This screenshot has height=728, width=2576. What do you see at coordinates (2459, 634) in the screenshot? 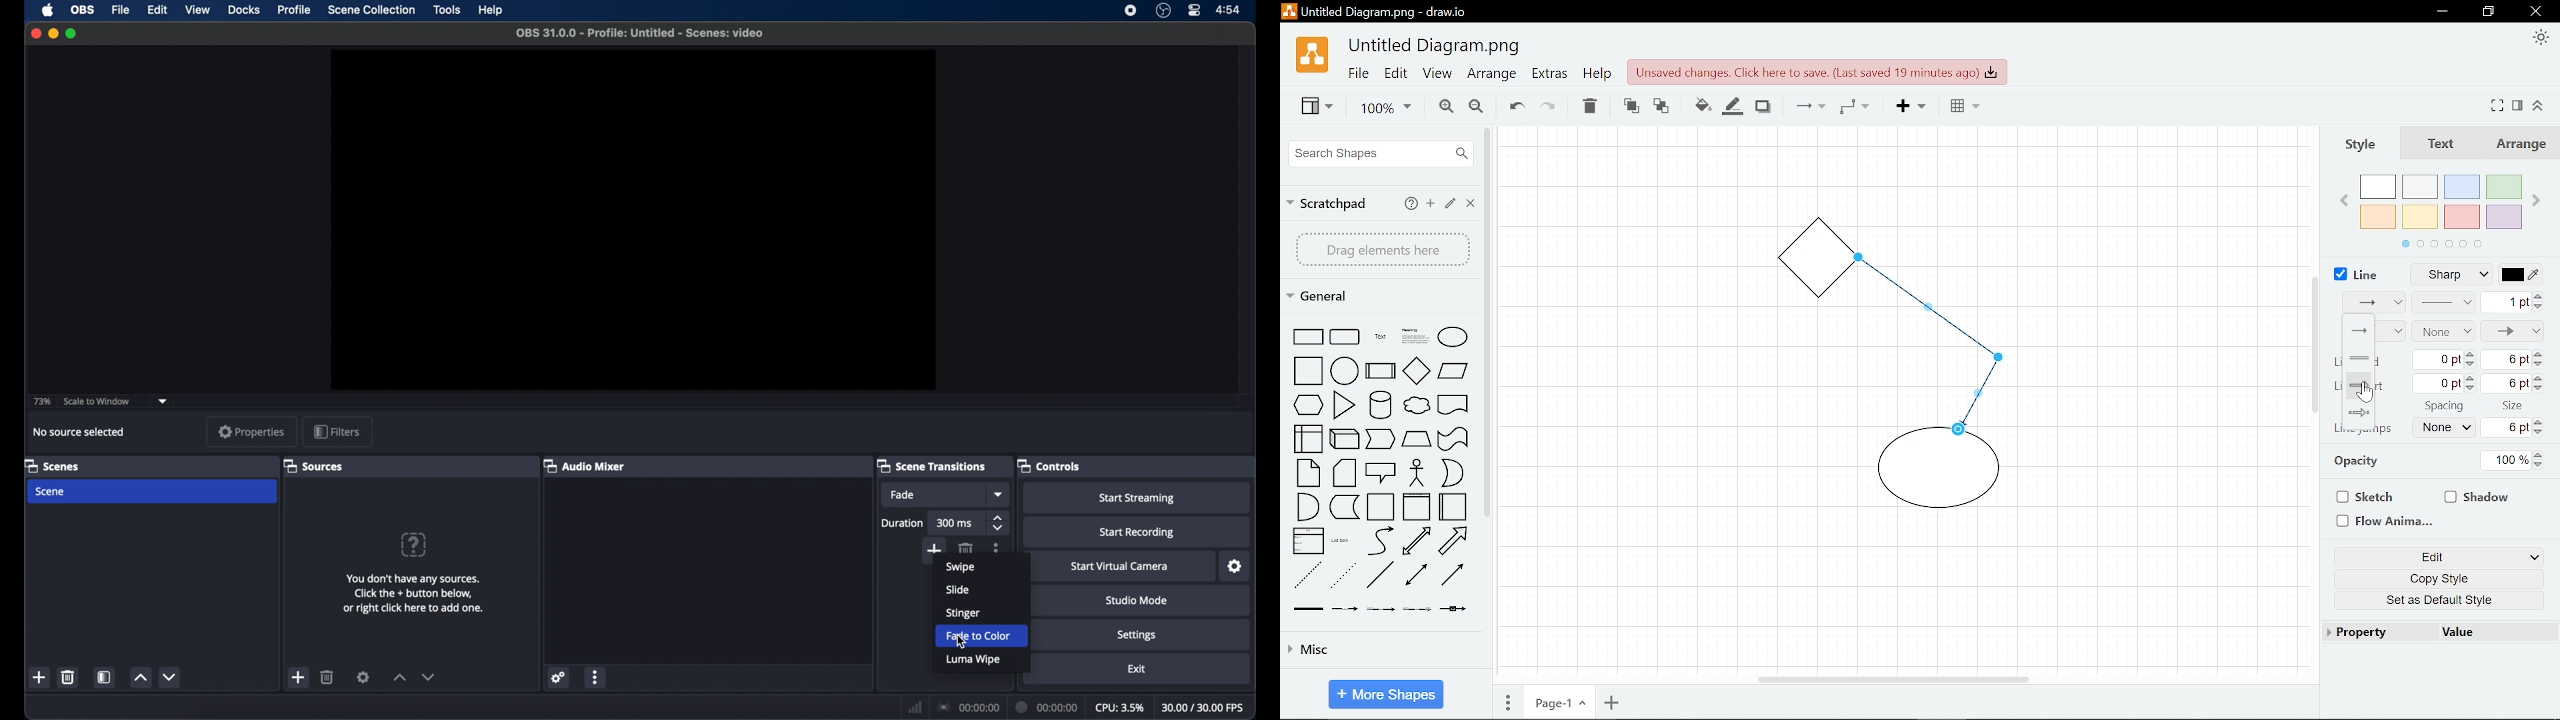
I see `Value` at bounding box center [2459, 634].